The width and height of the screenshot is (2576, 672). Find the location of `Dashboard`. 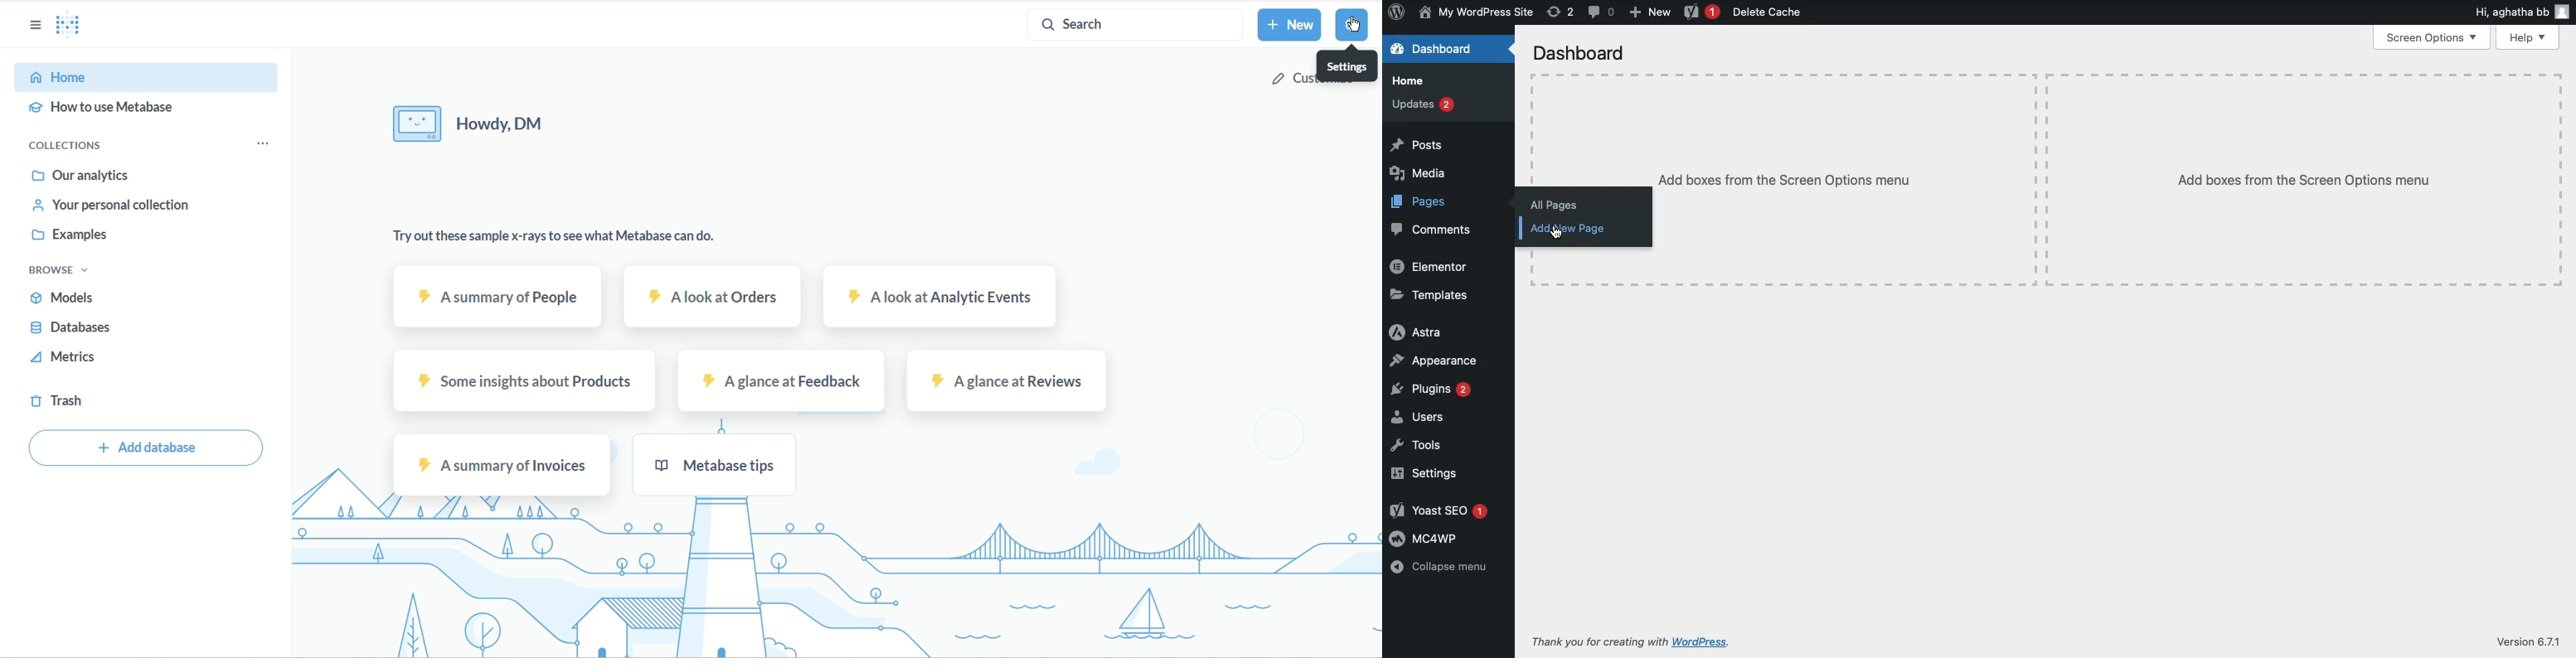

Dashboard is located at coordinates (1436, 49).